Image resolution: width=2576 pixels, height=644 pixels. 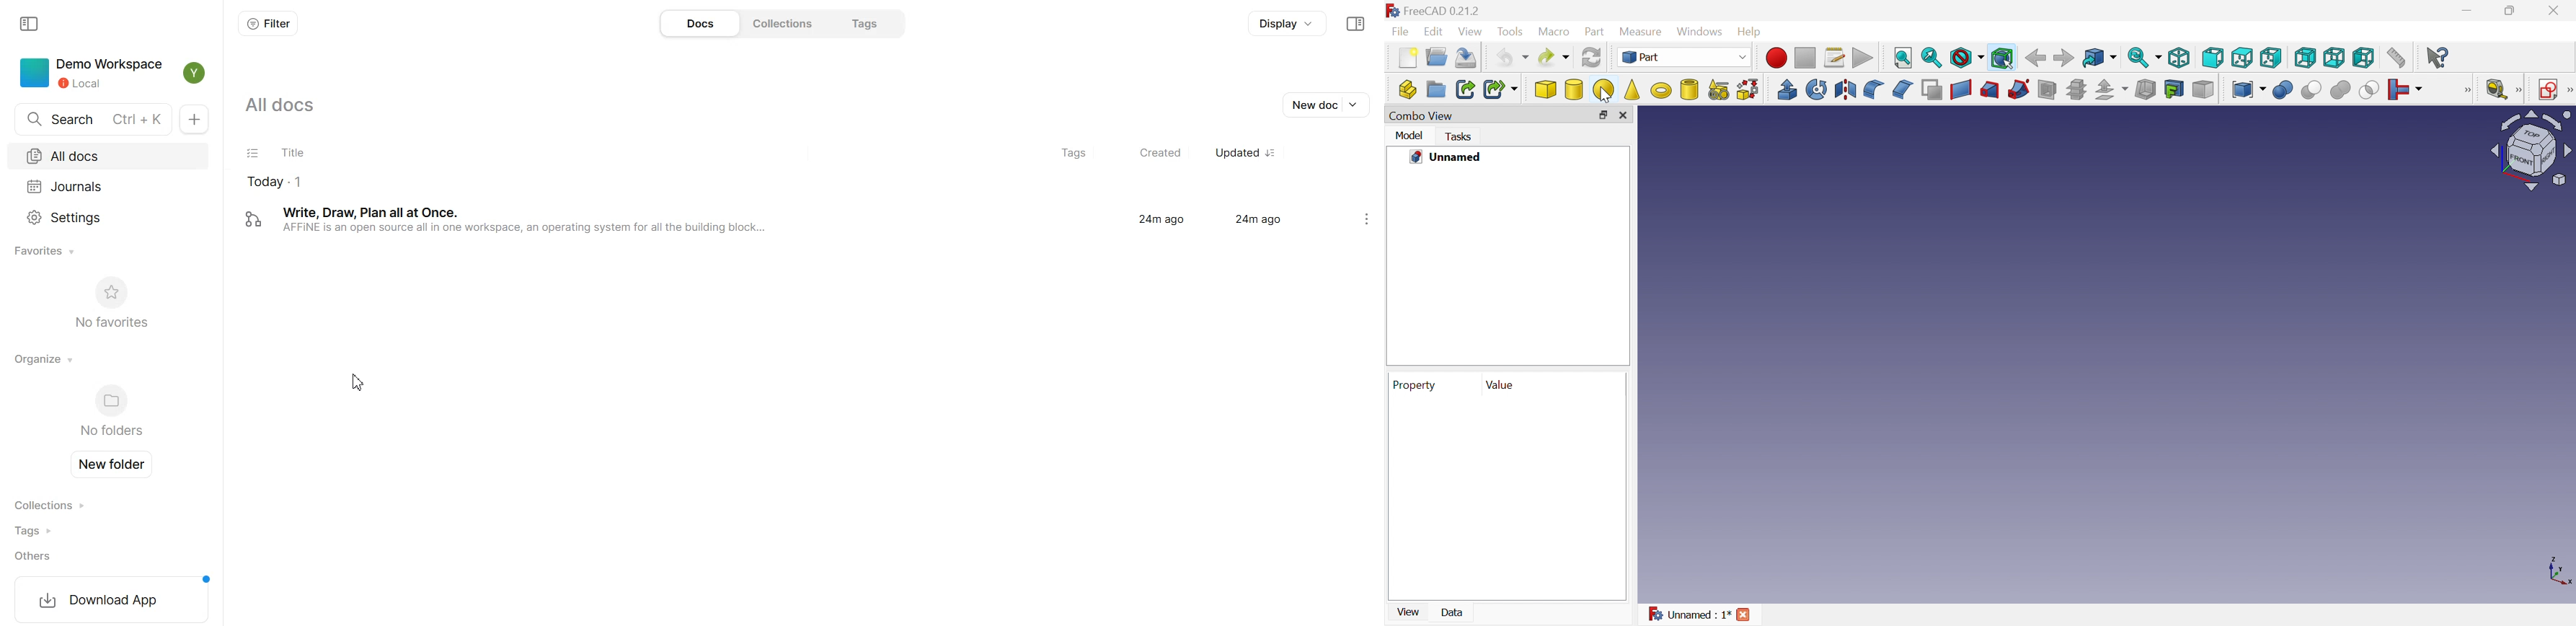 I want to click on Torus, so click(x=1660, y=89).